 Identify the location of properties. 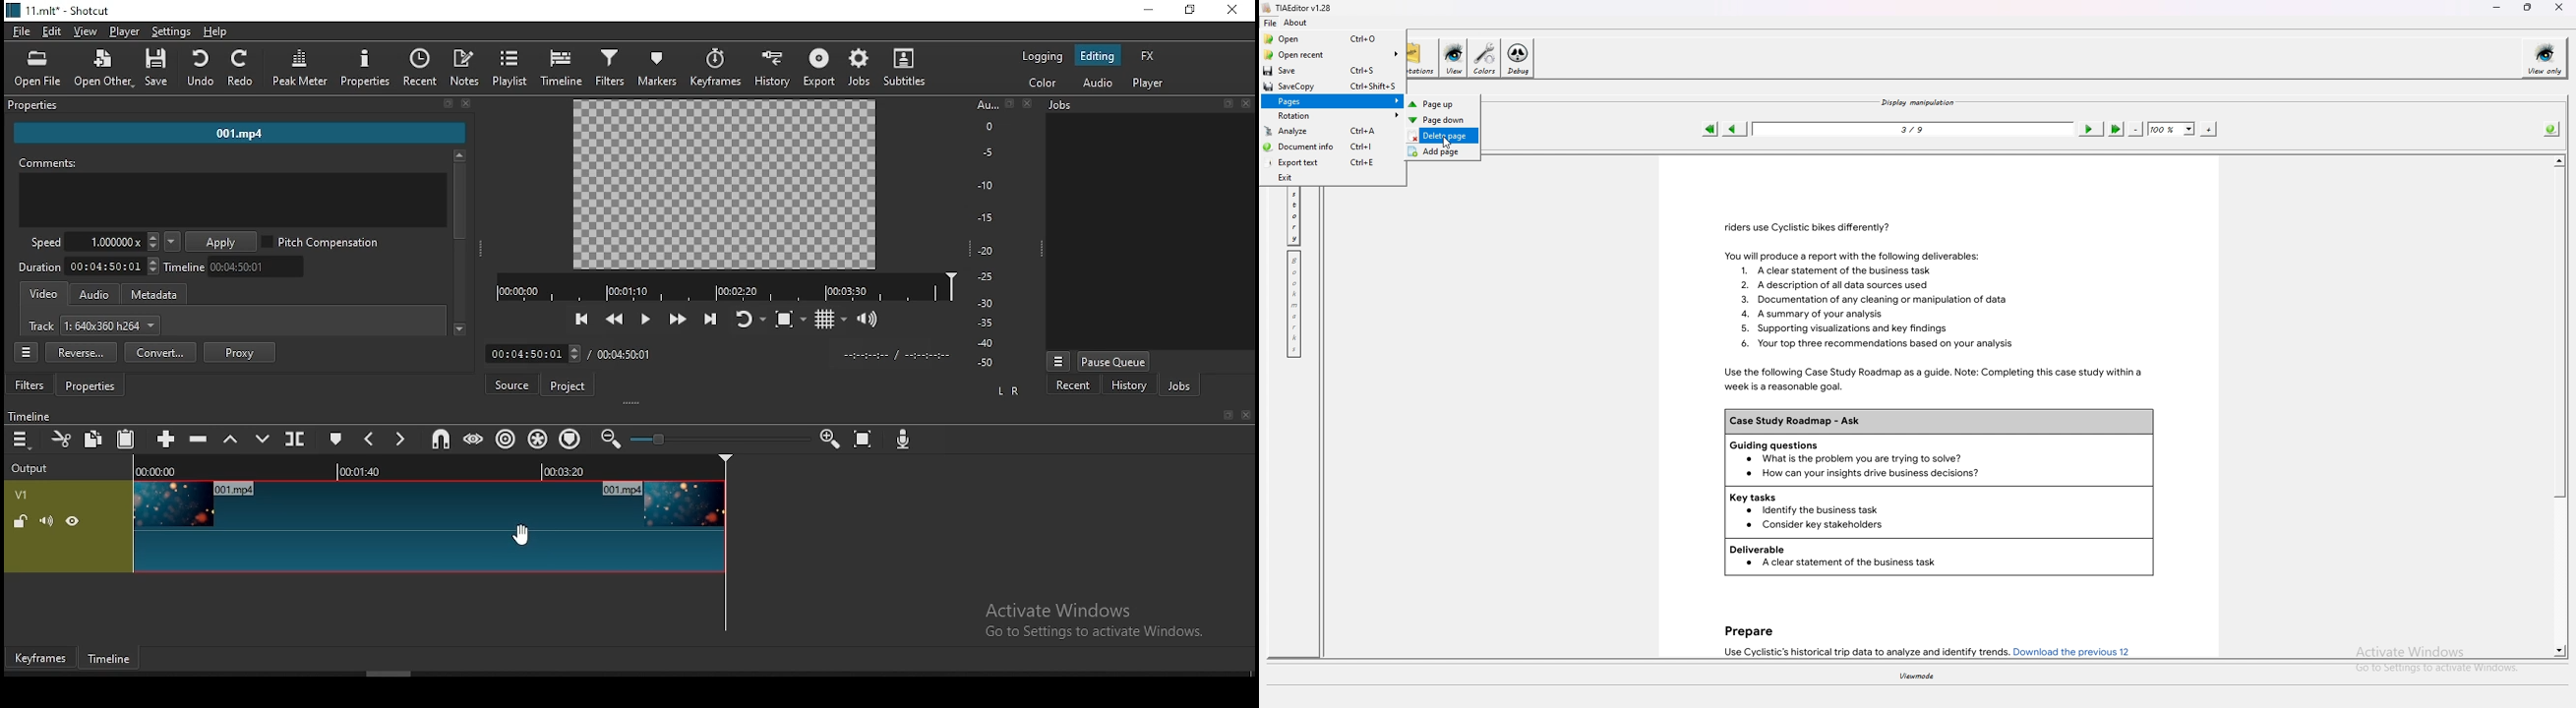
(236, 104).